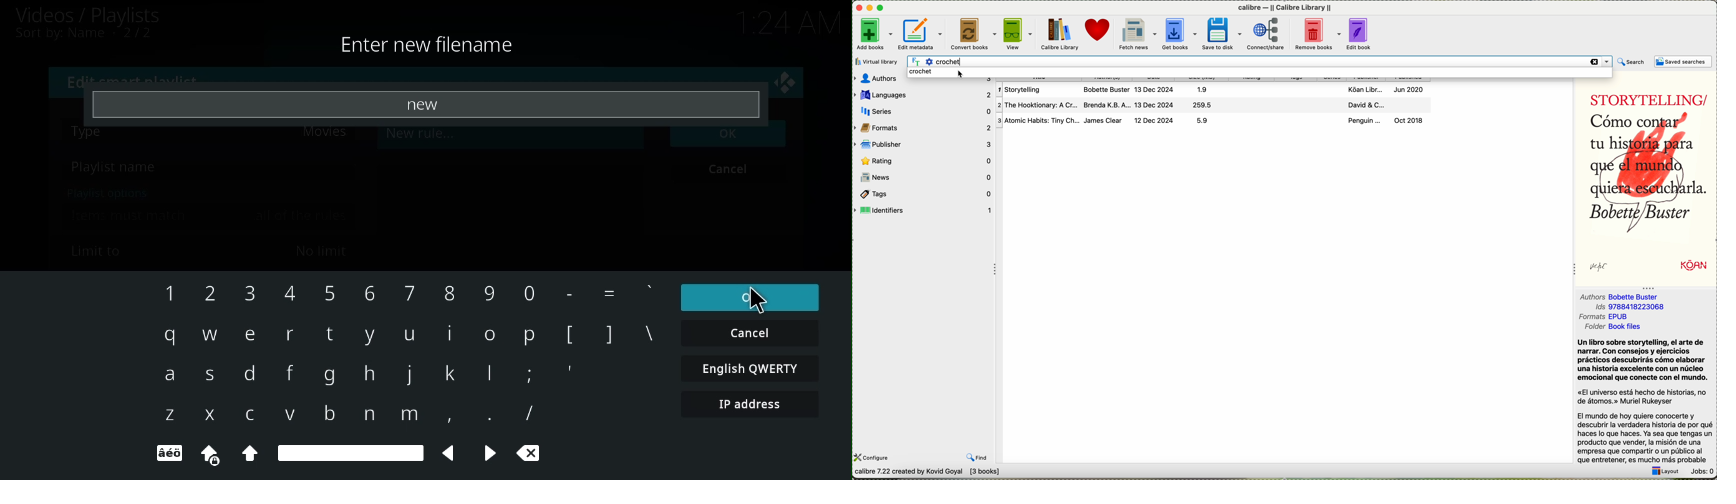 Image resolution: width=1736 pixels, height=504 pixels. Describe the element at coordinates (406, 414) in the screenshot. I see `m` at that location.